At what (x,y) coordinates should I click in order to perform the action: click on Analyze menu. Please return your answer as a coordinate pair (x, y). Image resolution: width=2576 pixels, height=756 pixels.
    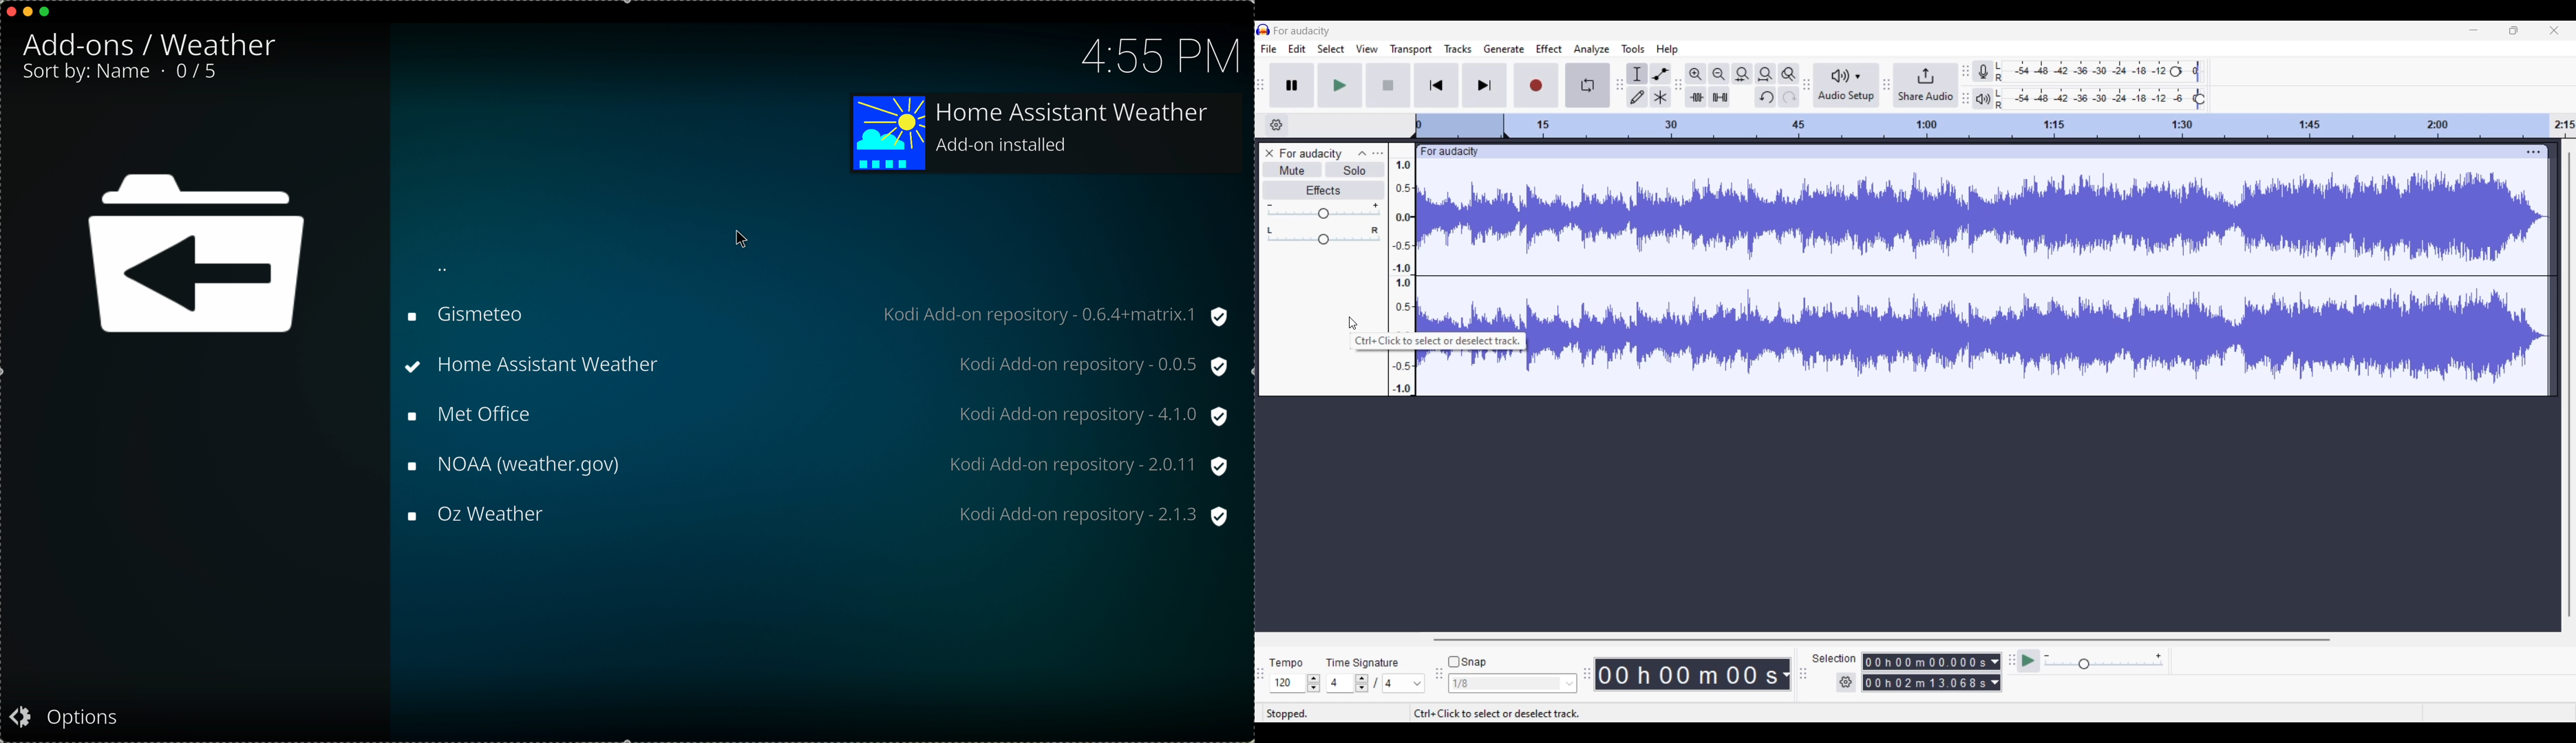
    Looking at the image, I should click on (1591, 50).